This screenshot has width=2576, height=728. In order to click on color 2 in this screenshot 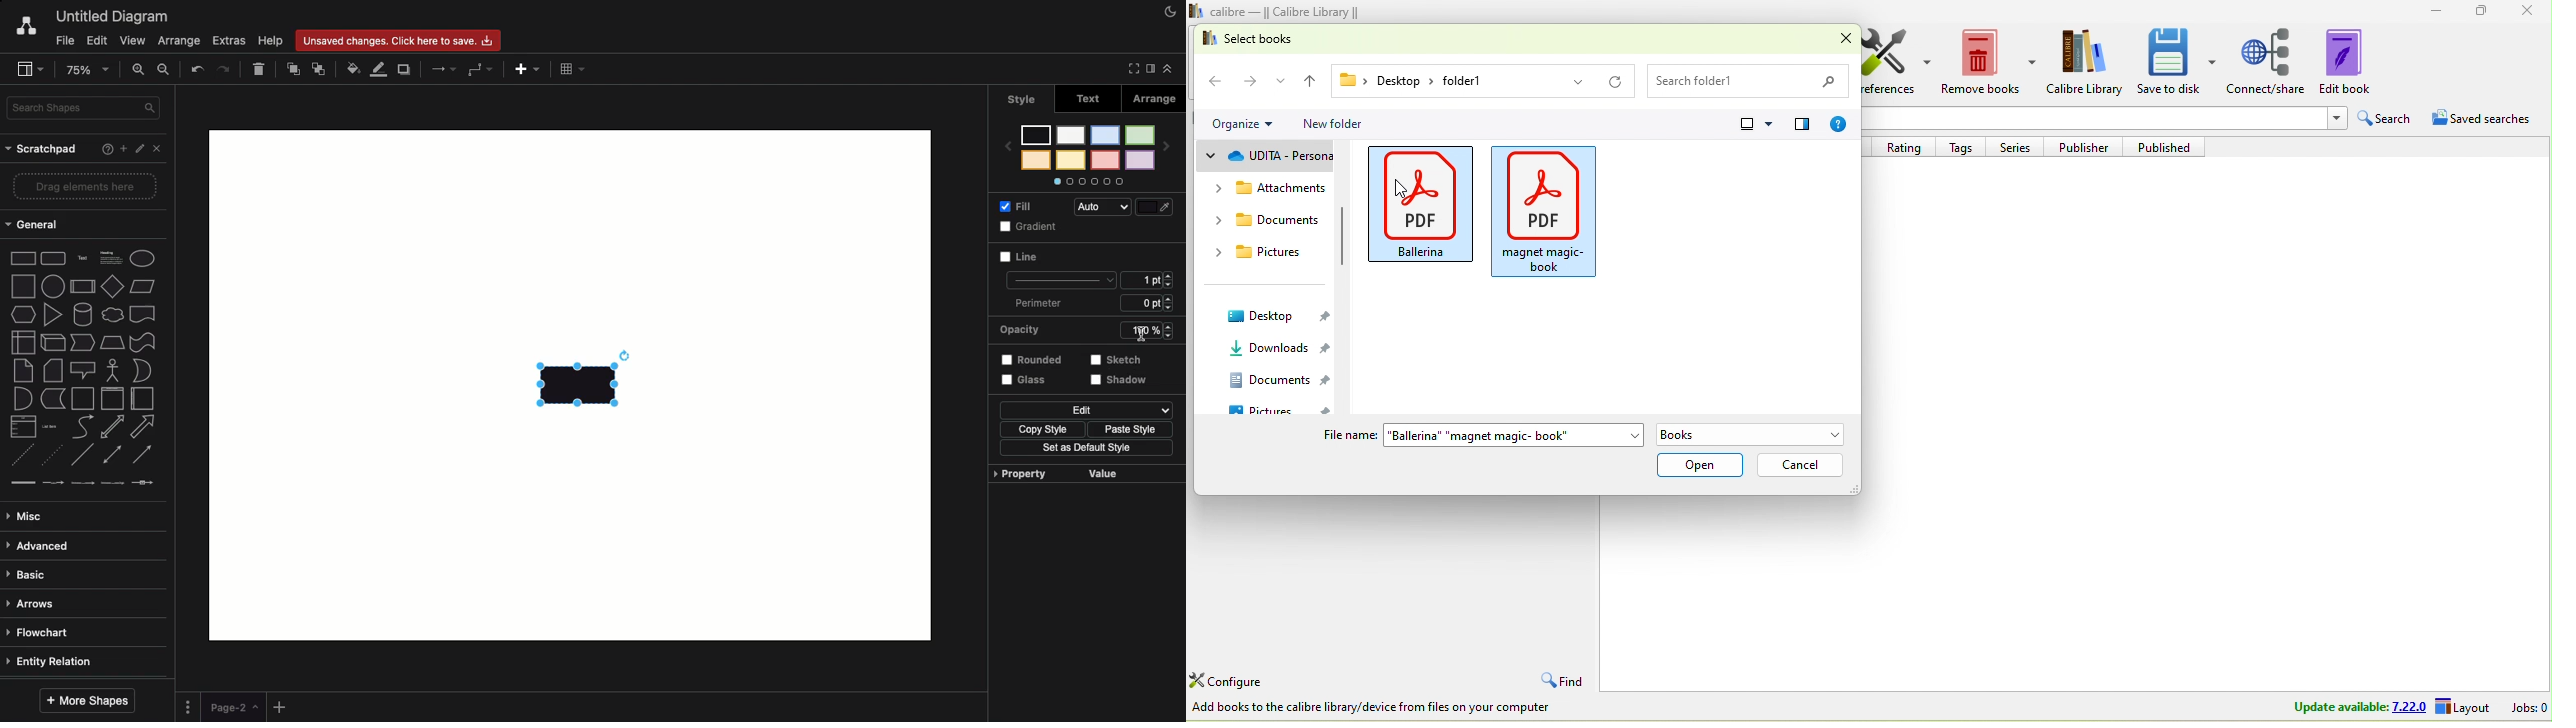, I will do `click(1141, 160)`.